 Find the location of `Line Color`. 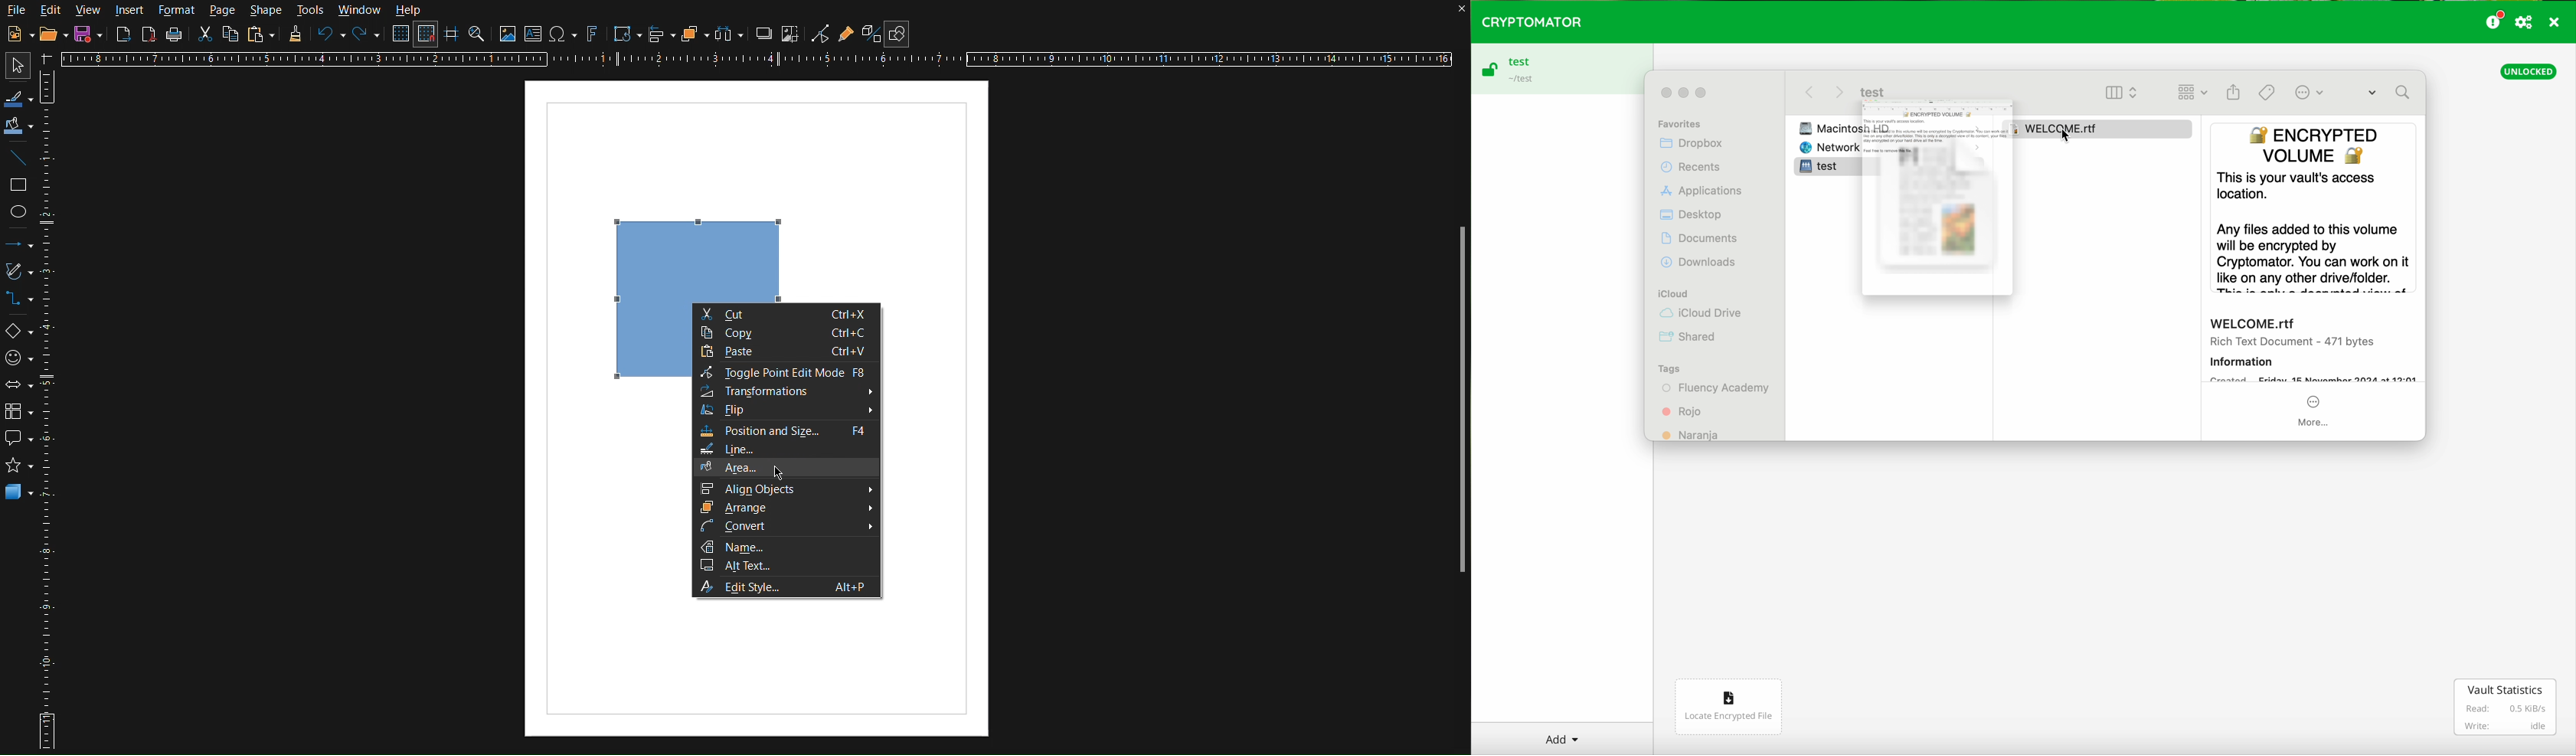

Line Color is located at coordinates (18, 97).